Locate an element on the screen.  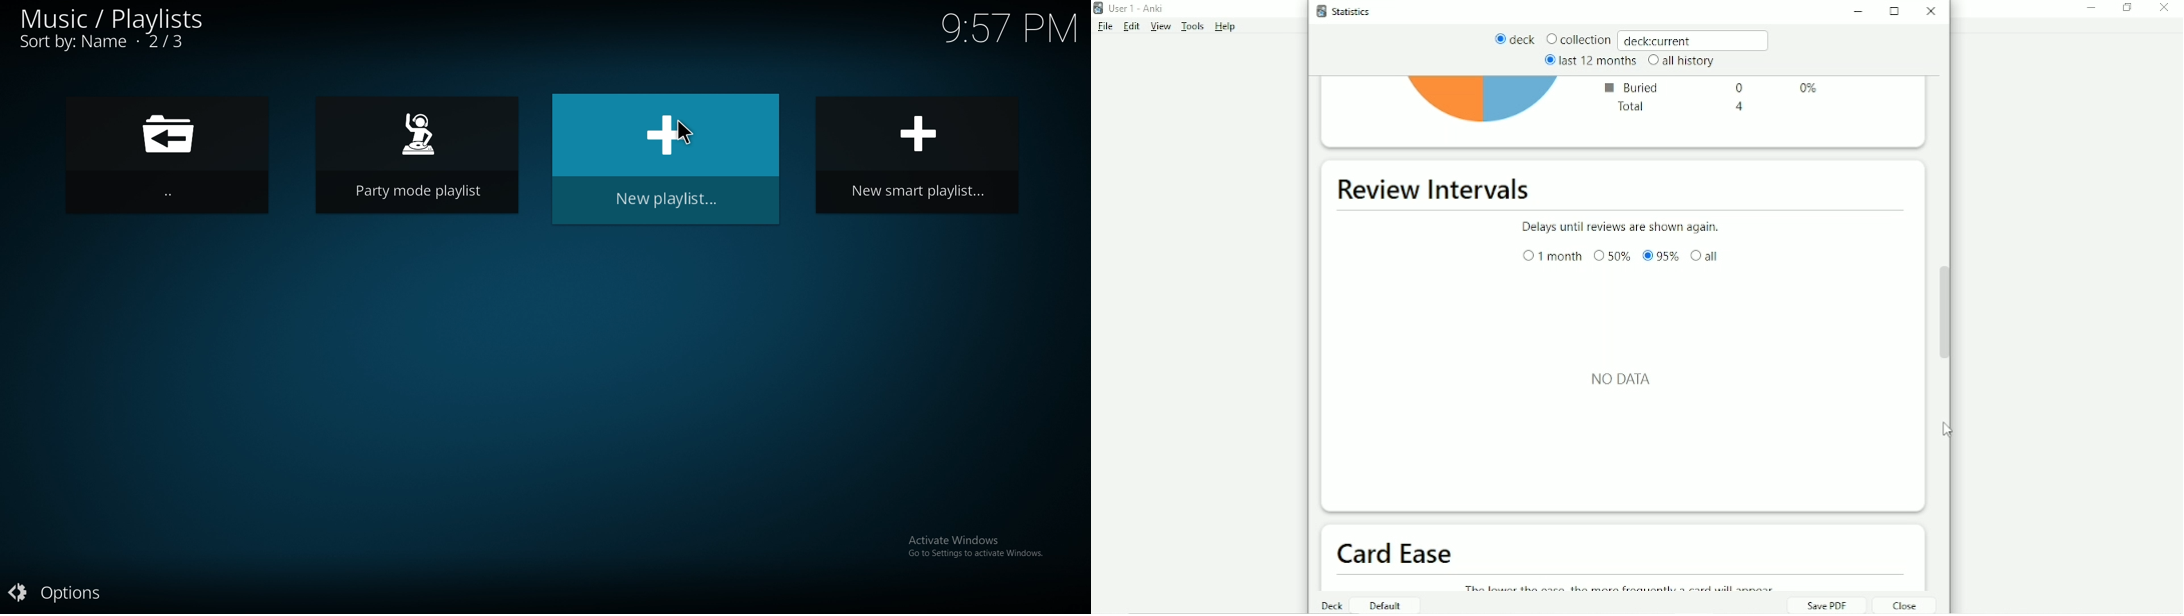
all is located at coordinates (1706, 255).